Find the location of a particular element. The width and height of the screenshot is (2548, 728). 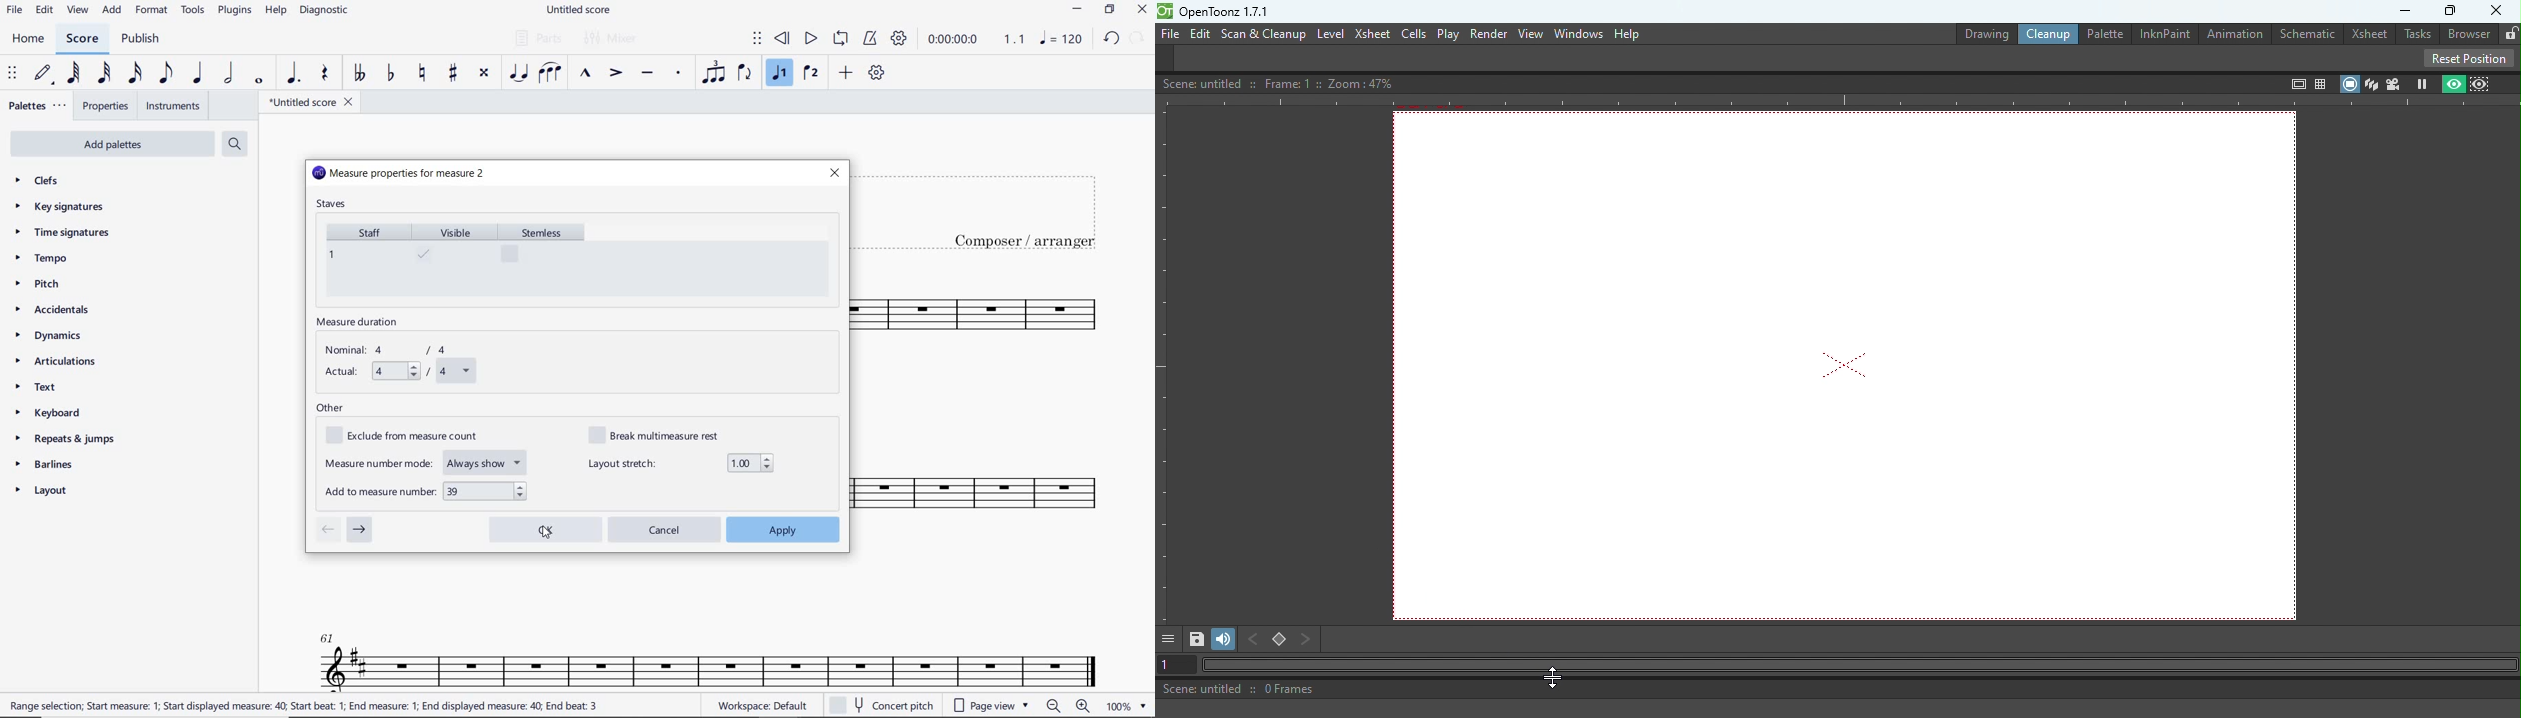

VIEW is located at coordinates (78, 11).